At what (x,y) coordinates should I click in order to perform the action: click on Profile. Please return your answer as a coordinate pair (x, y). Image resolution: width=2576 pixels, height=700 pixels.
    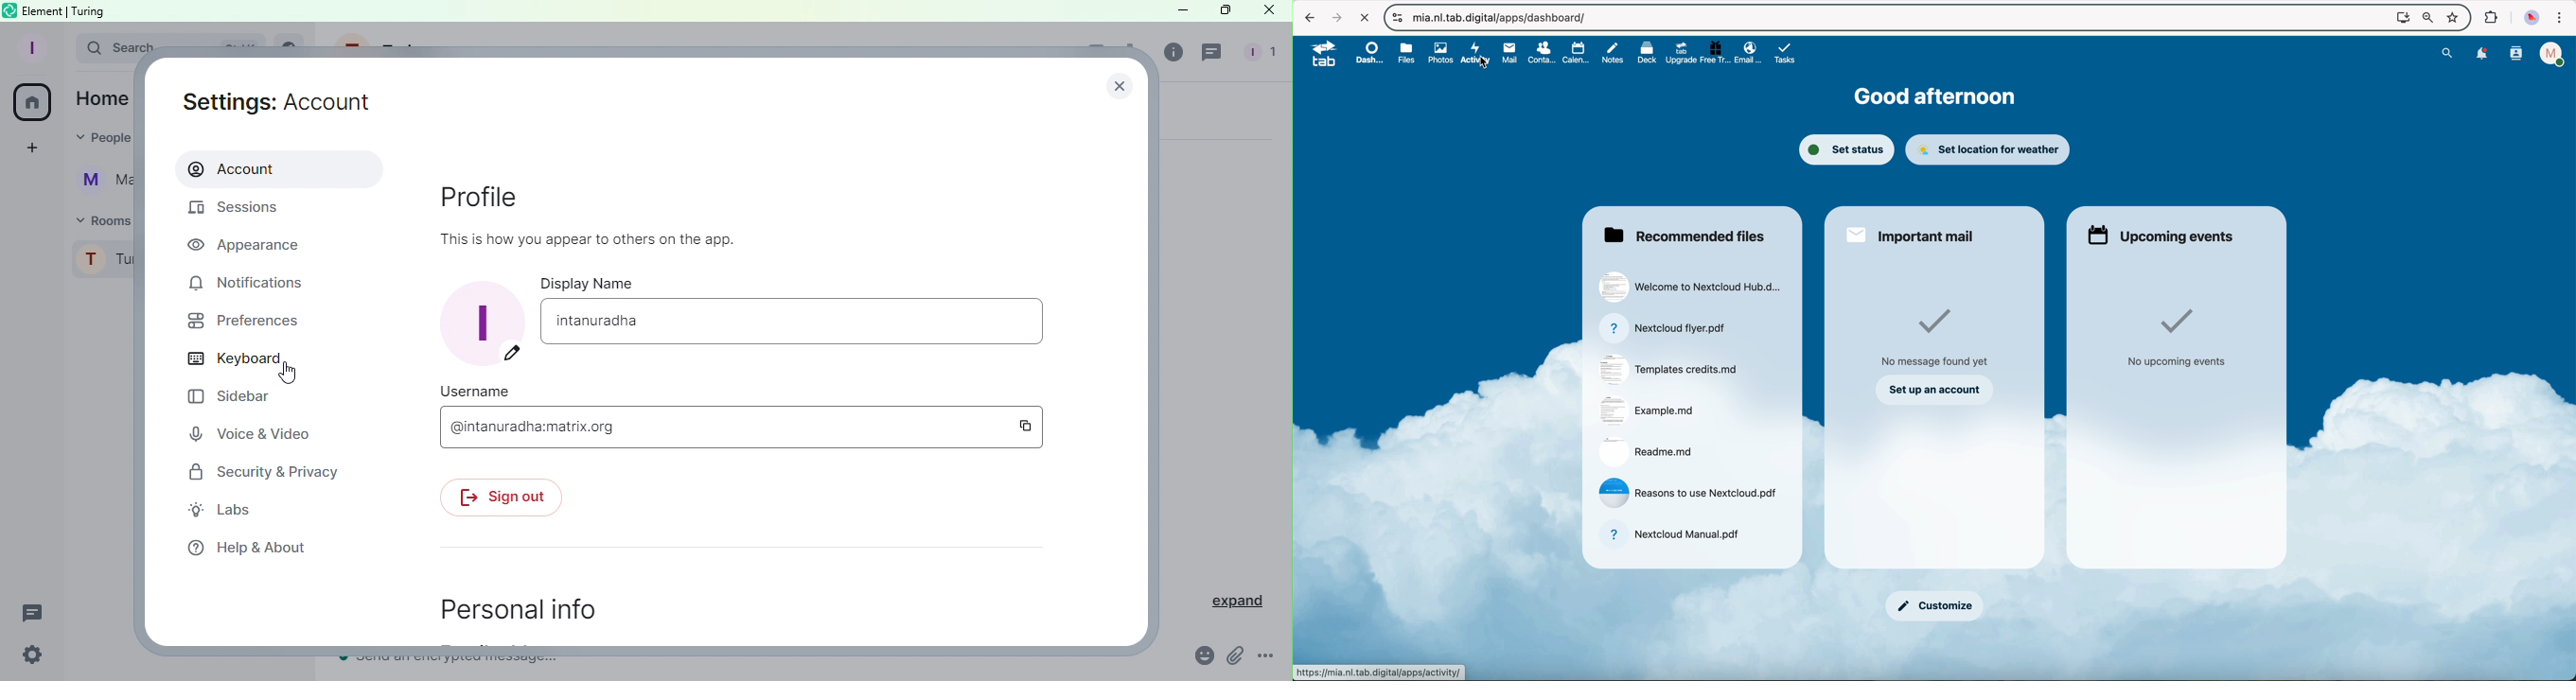
    Looking at the image, I should click on (30, 48).